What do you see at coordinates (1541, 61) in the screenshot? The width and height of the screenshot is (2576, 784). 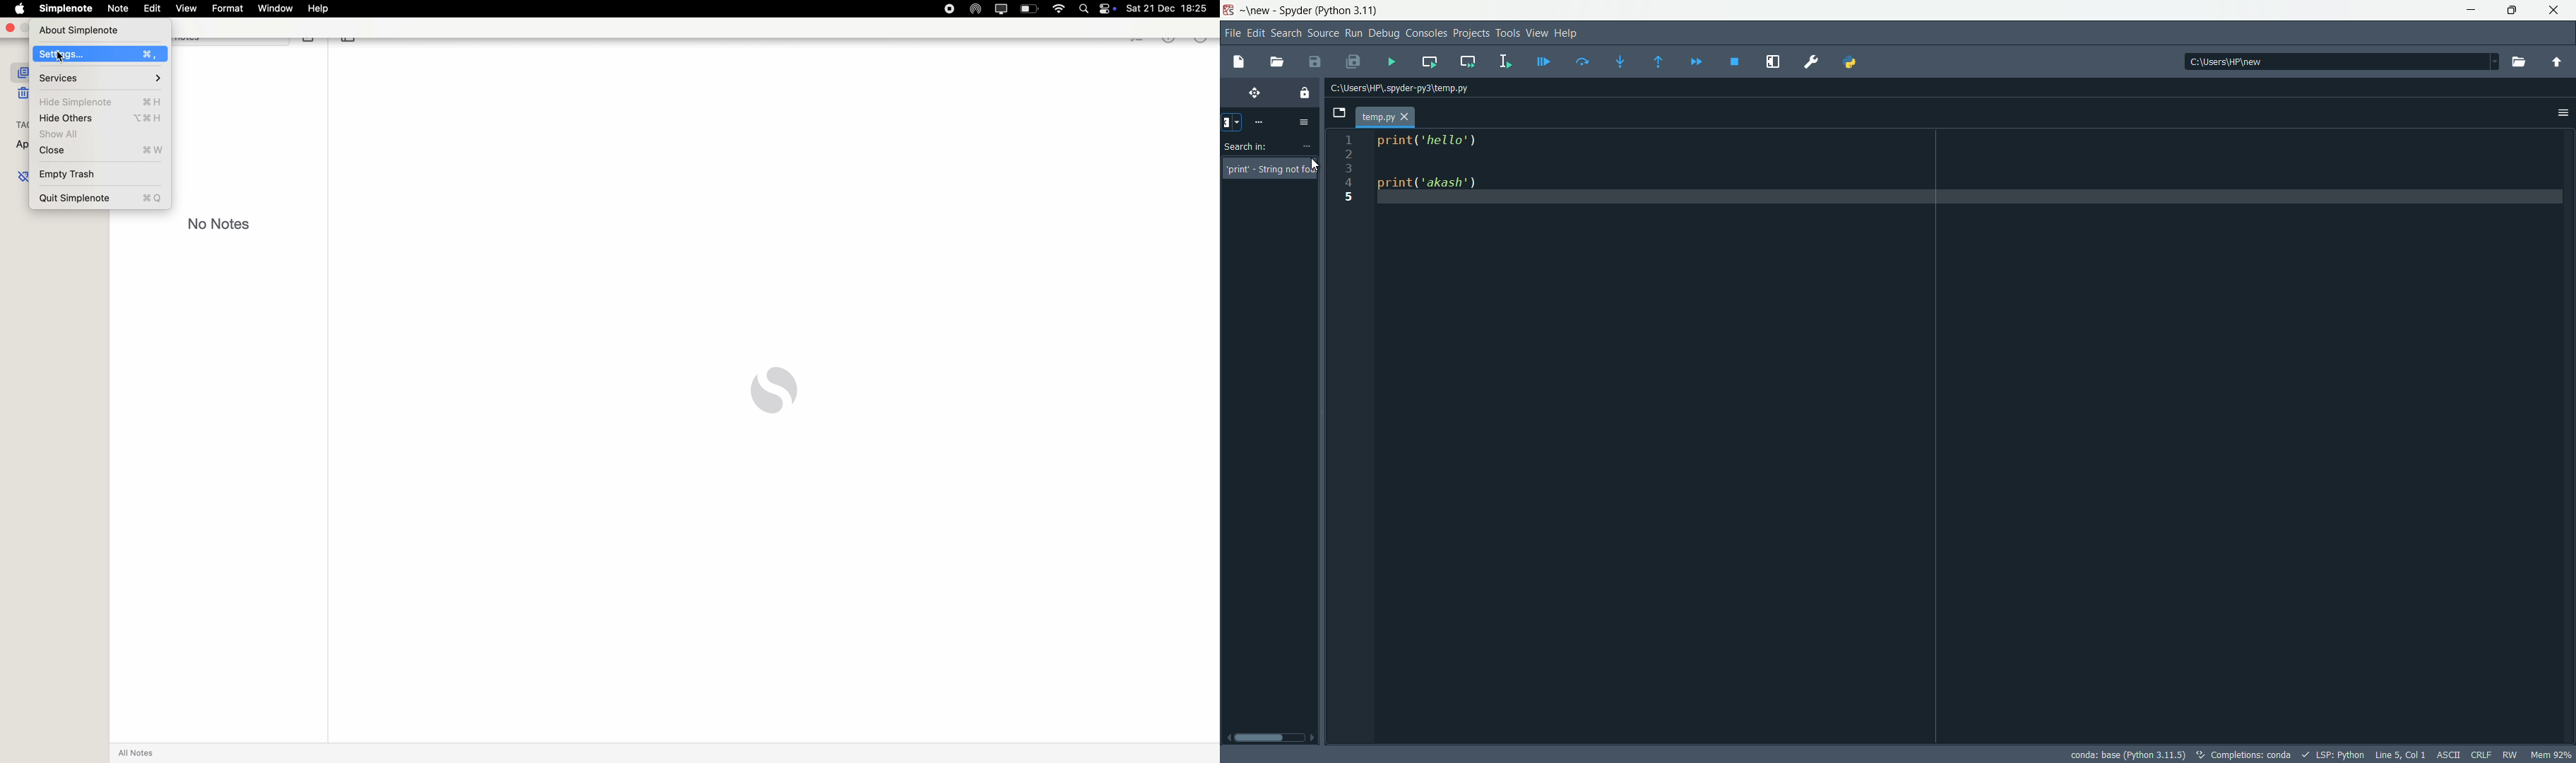 I see `debug current line` at bounding box center [1541, 61].